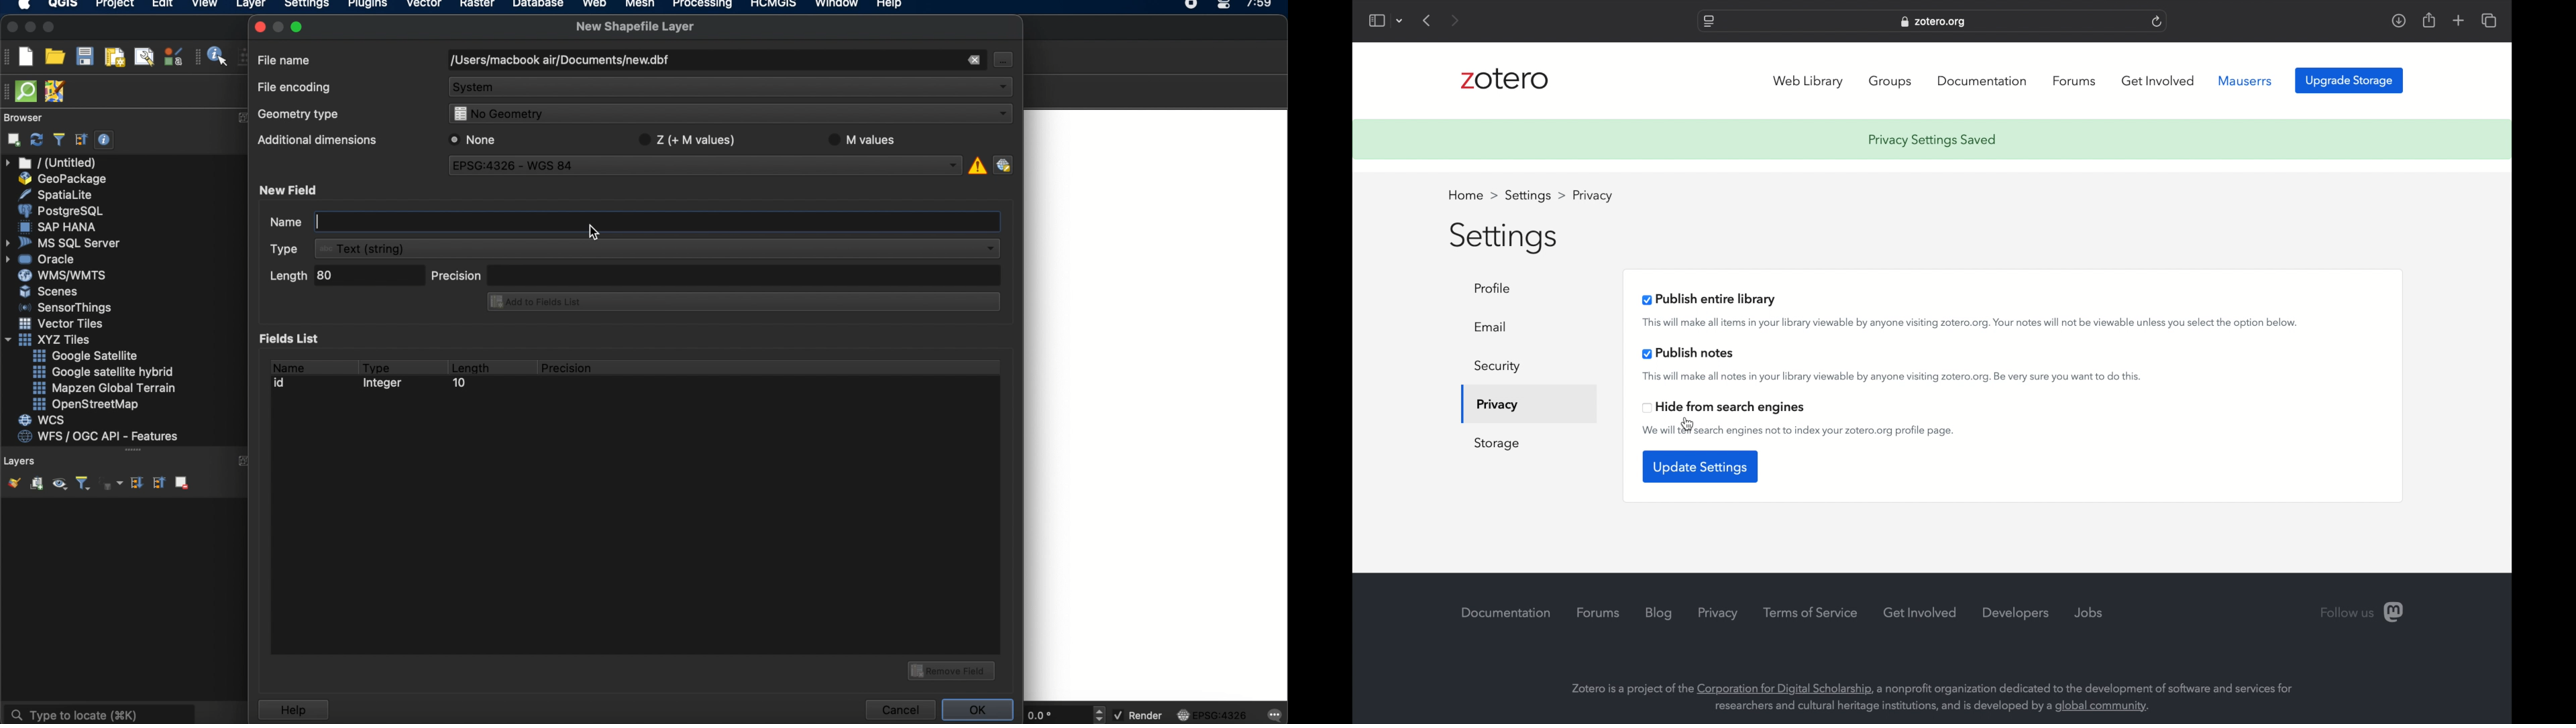  I want to click on settings, so click(1505, 239).